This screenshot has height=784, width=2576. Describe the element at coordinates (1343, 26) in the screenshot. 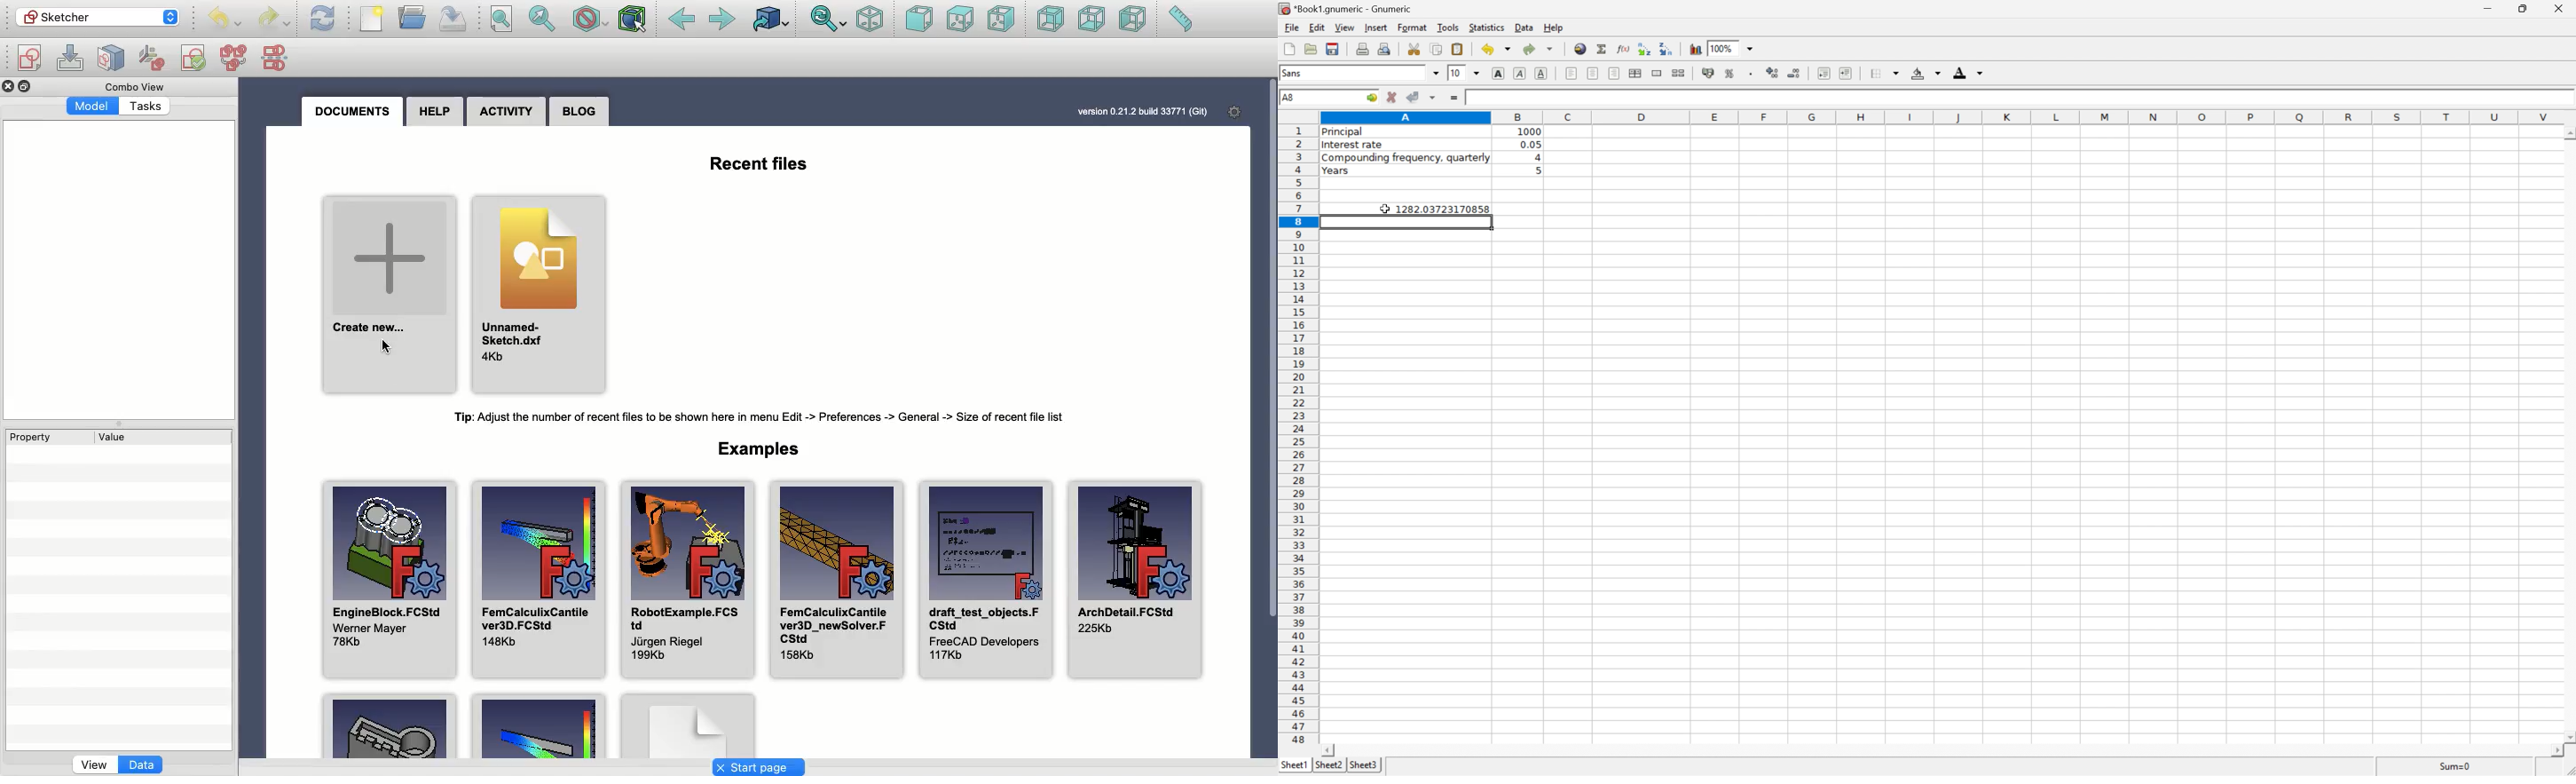

I see `view` at that location.